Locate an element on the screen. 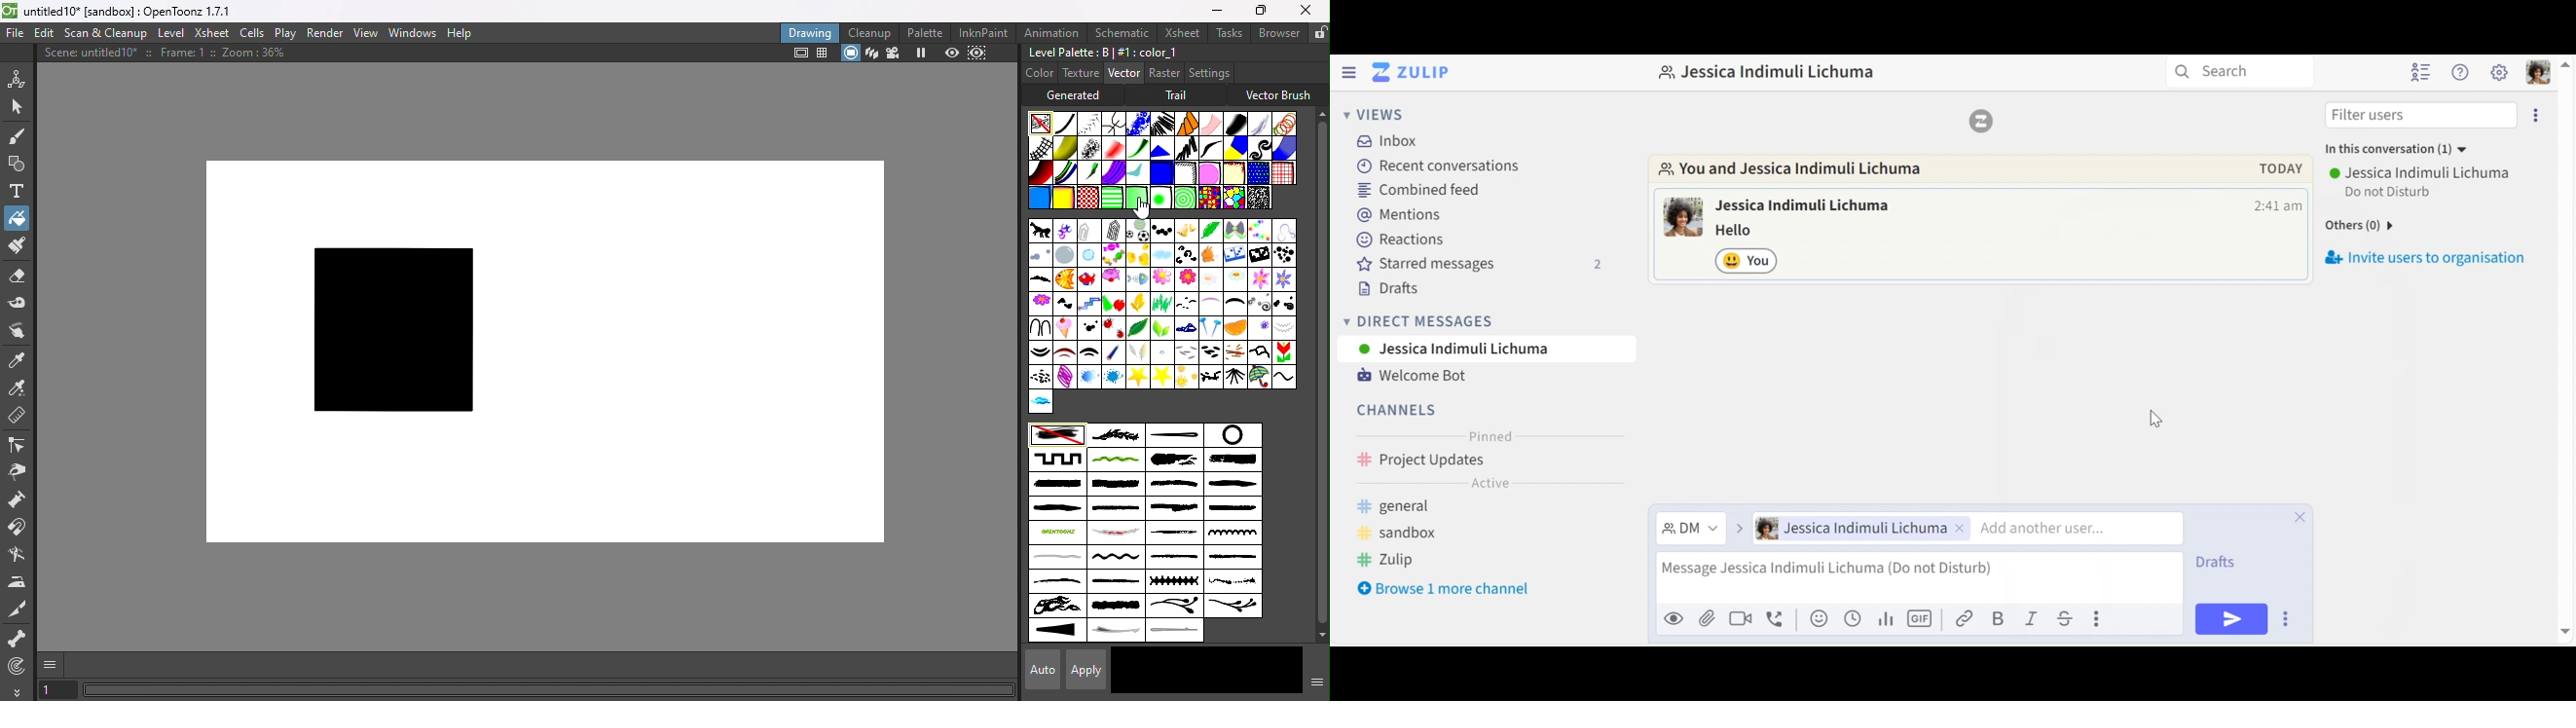  leaf is located at coordinates (1138, 327).